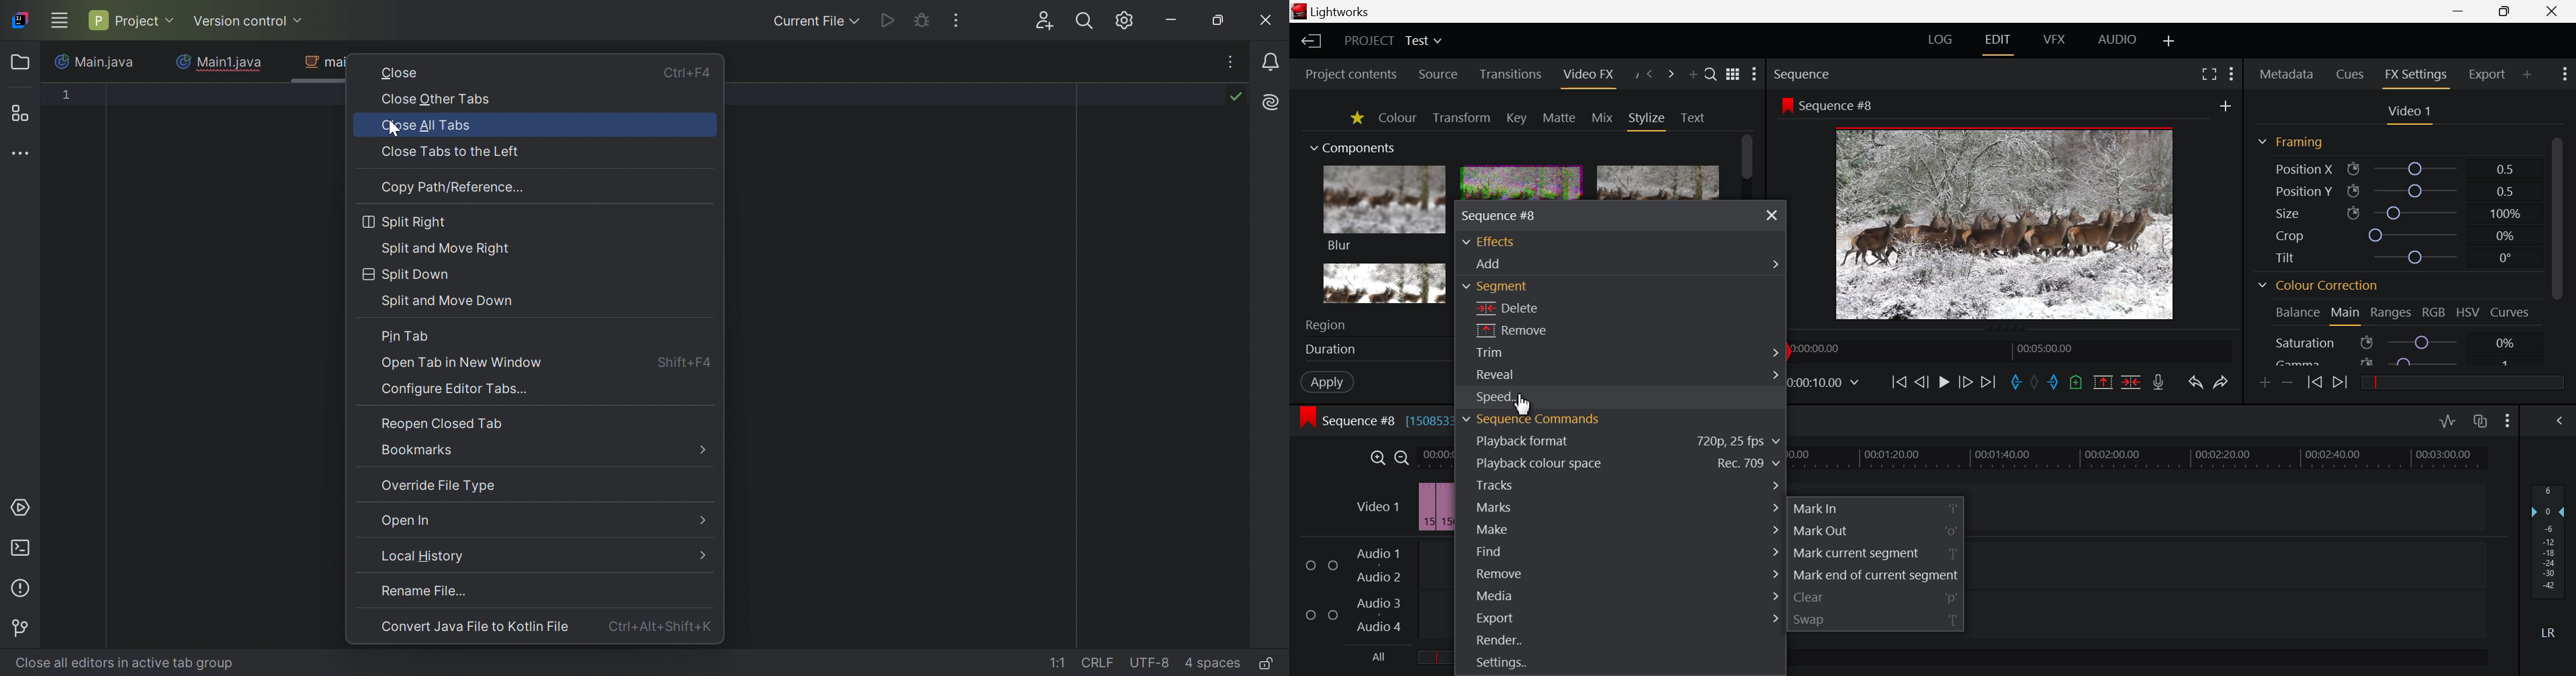  I want to click on Next keyframe, so click(2342, 384).